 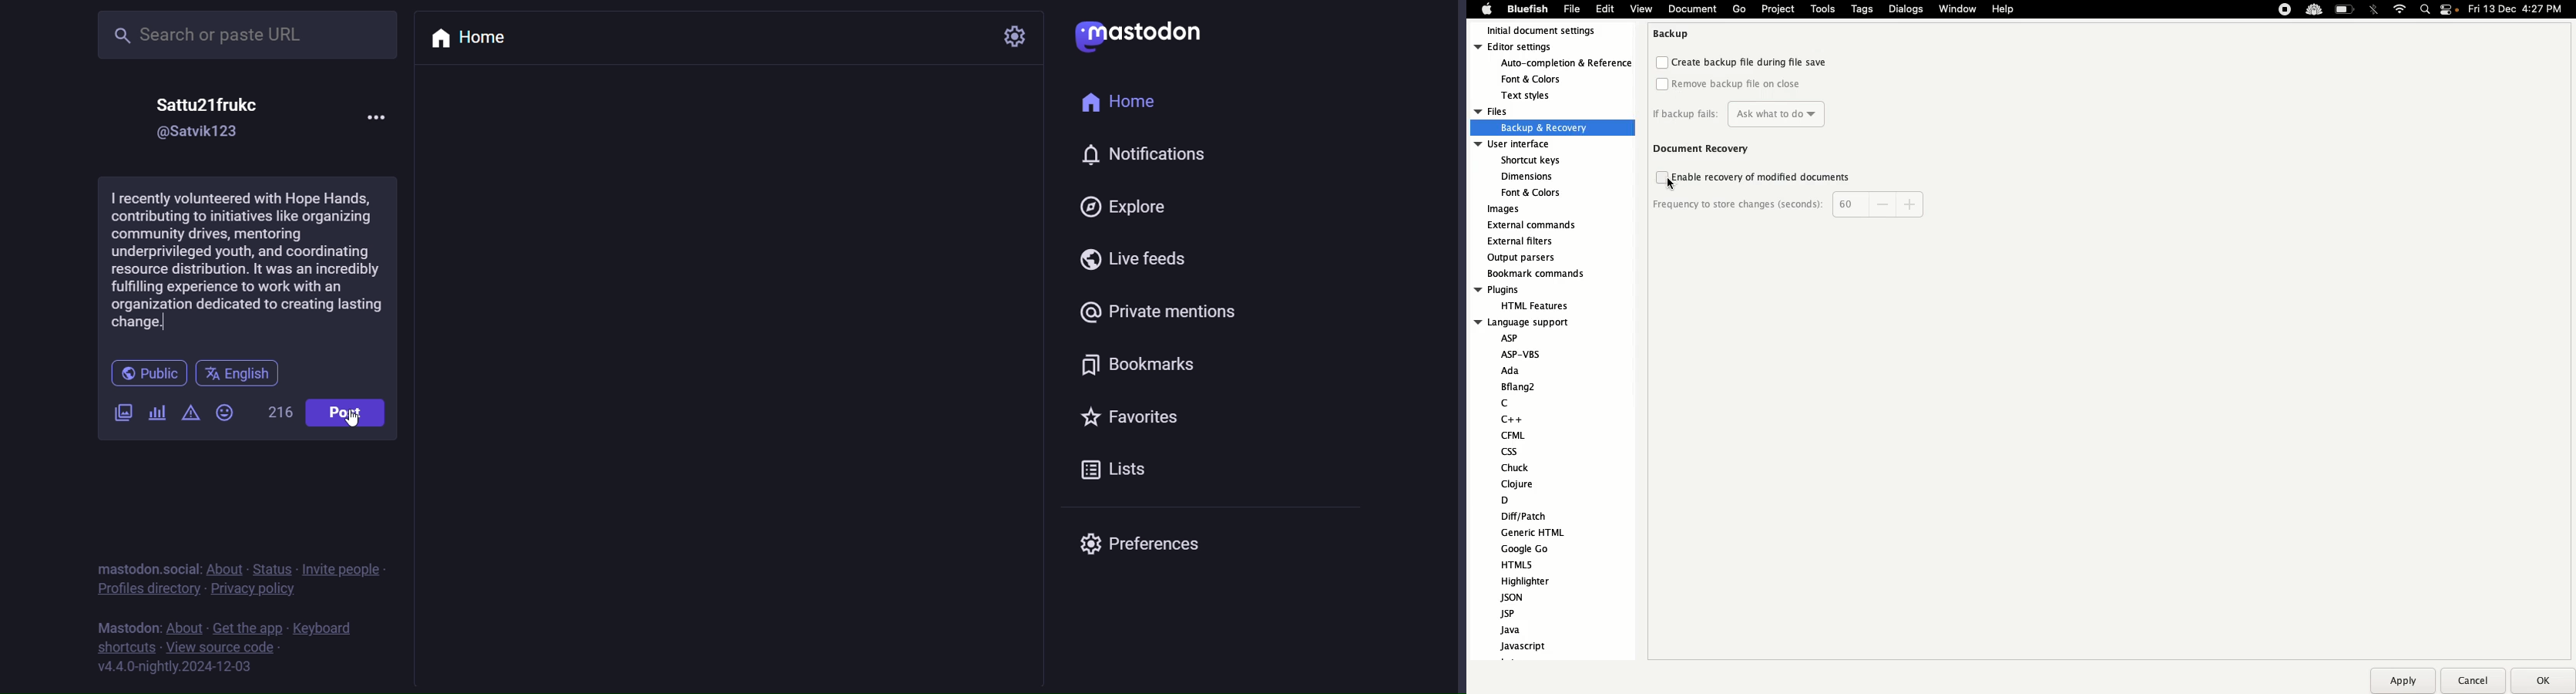 I want to click on word limit, so click(x=276, y=412).